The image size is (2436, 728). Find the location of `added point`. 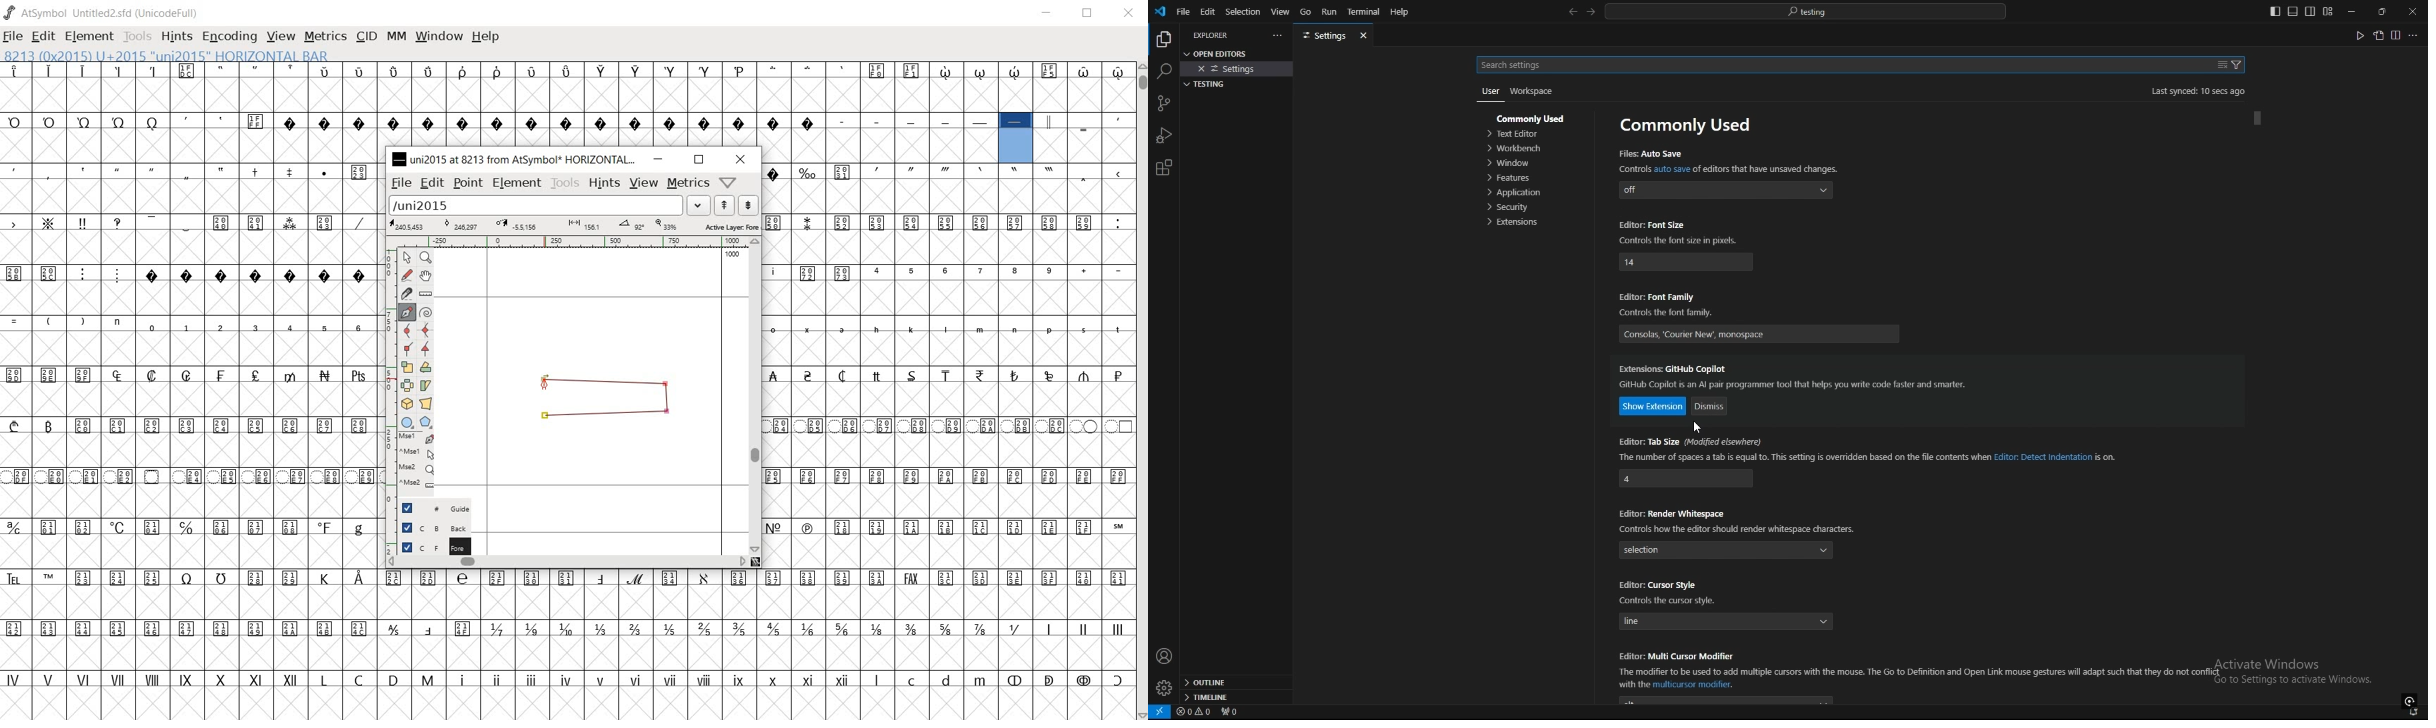

added point is located at coordinates (666, 385).